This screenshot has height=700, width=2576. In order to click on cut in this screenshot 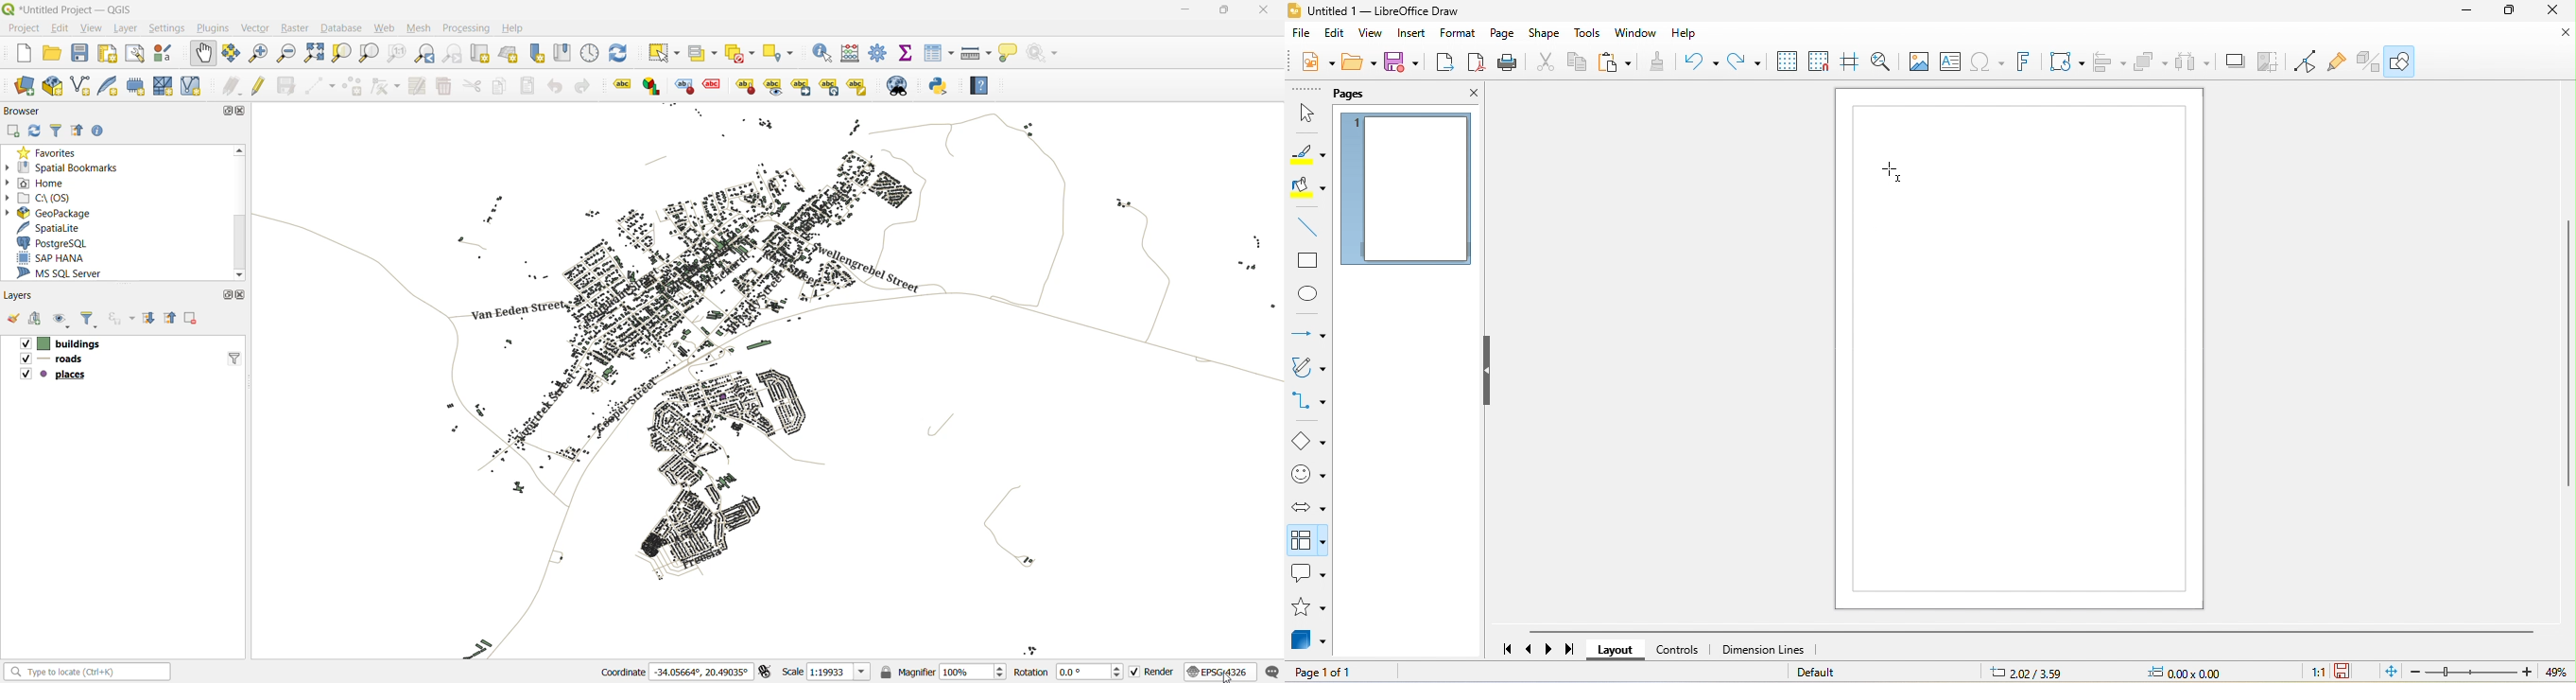, I will do `click(470, 86)`.